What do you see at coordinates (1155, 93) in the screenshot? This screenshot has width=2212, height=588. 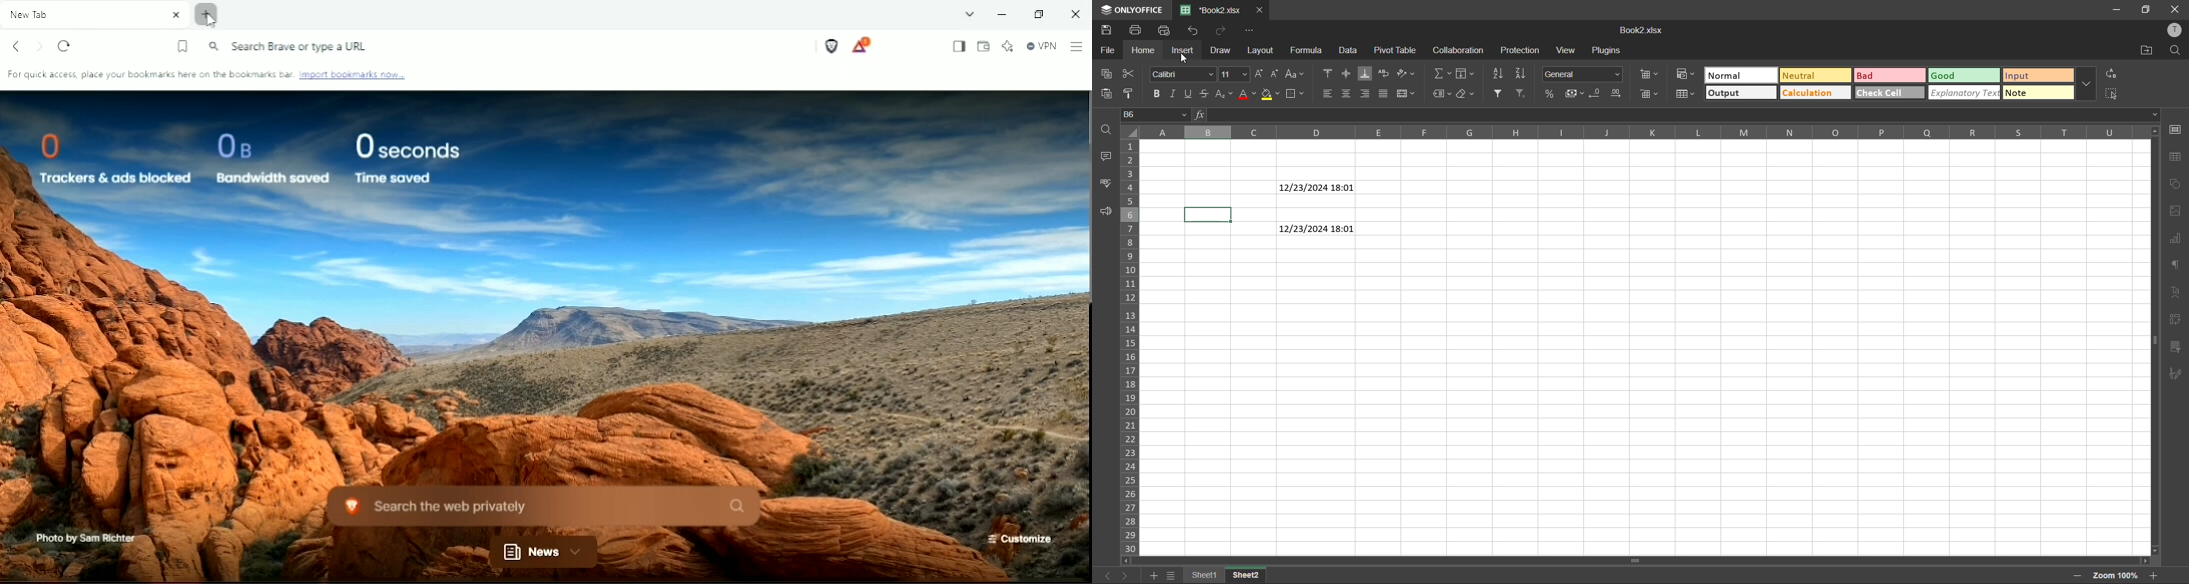 I see `bold` at bounding box center [1155, 93].